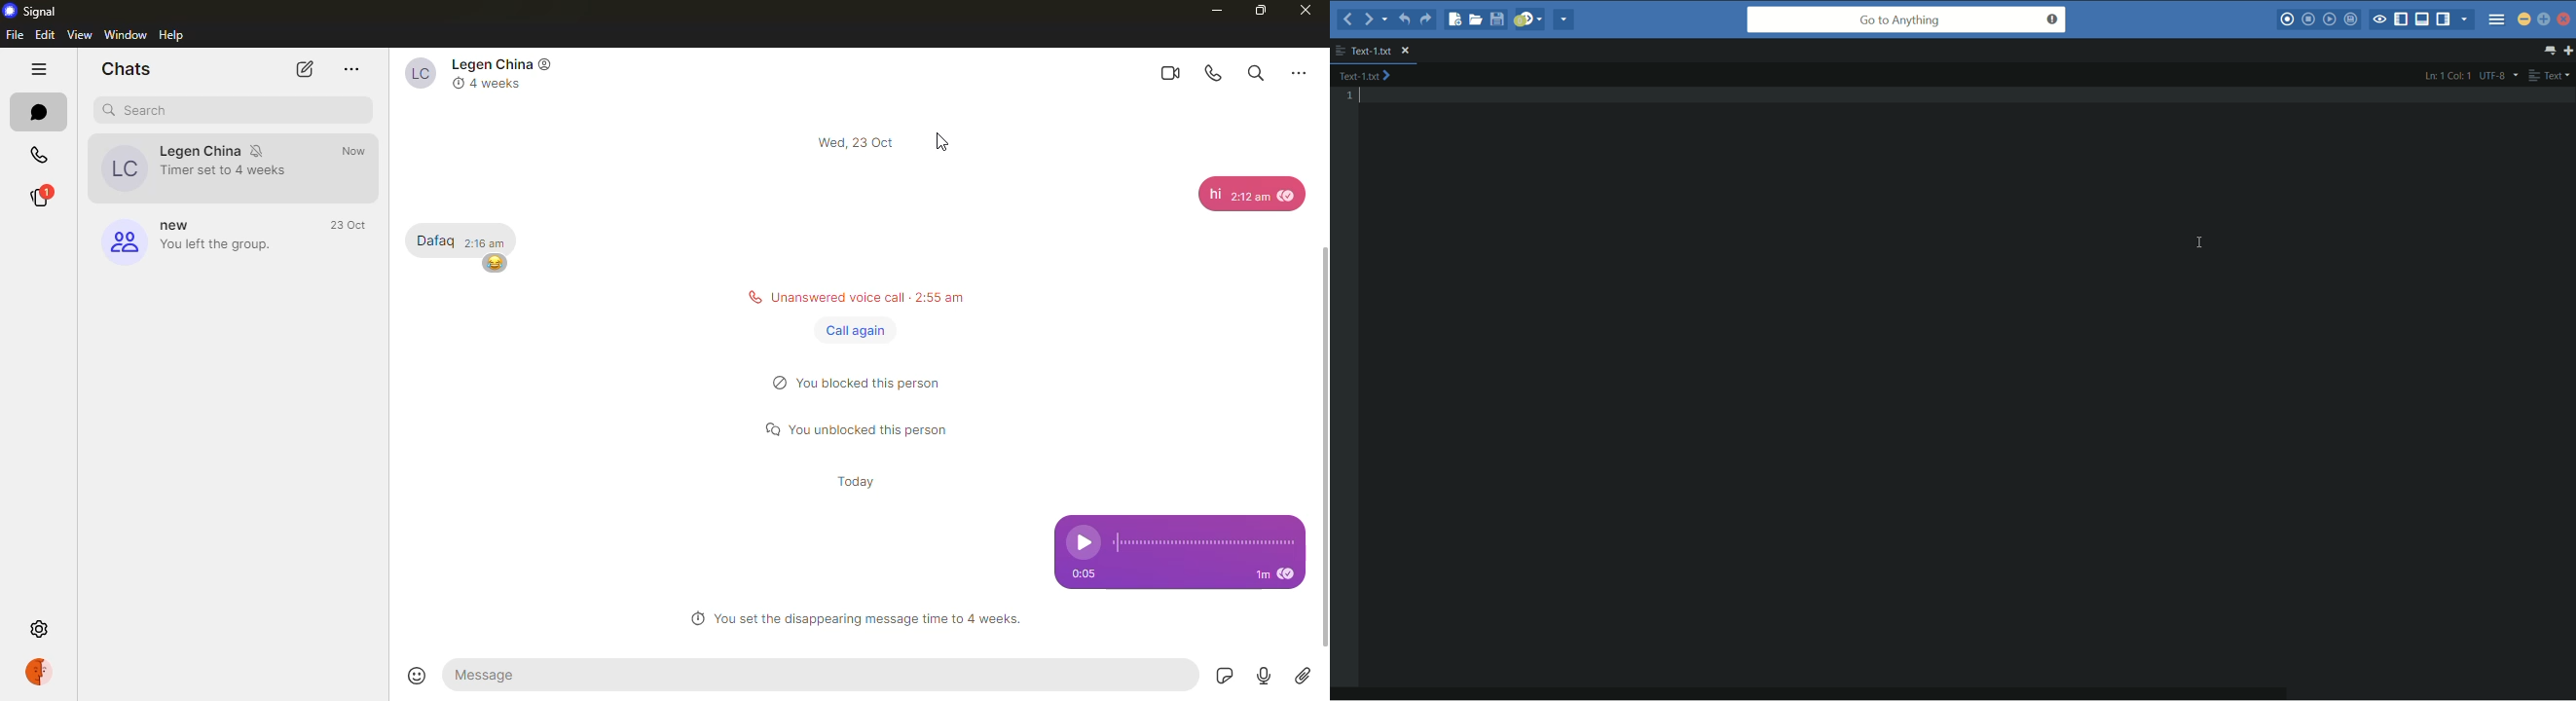 The width and height of the screenshot is (2576, 728). I want to click on more, so click(350, 69).